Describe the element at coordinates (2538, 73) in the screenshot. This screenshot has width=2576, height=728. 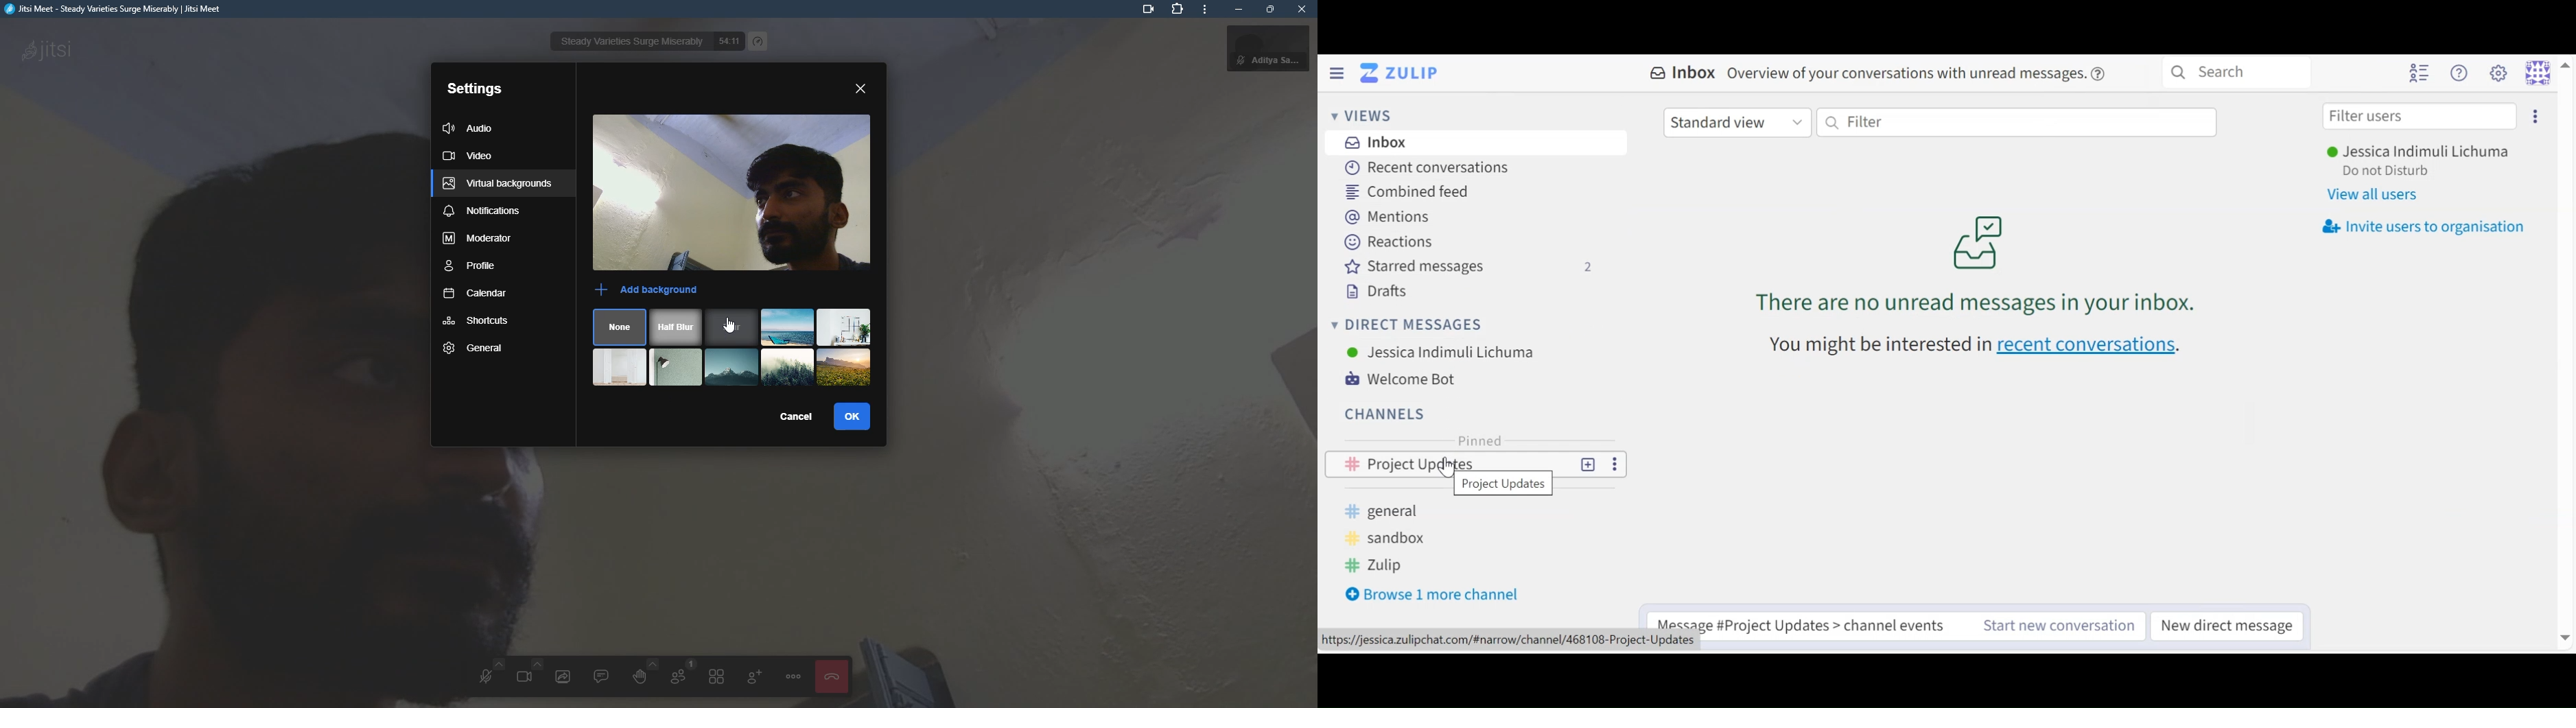
I see `Personal menu` at that location.